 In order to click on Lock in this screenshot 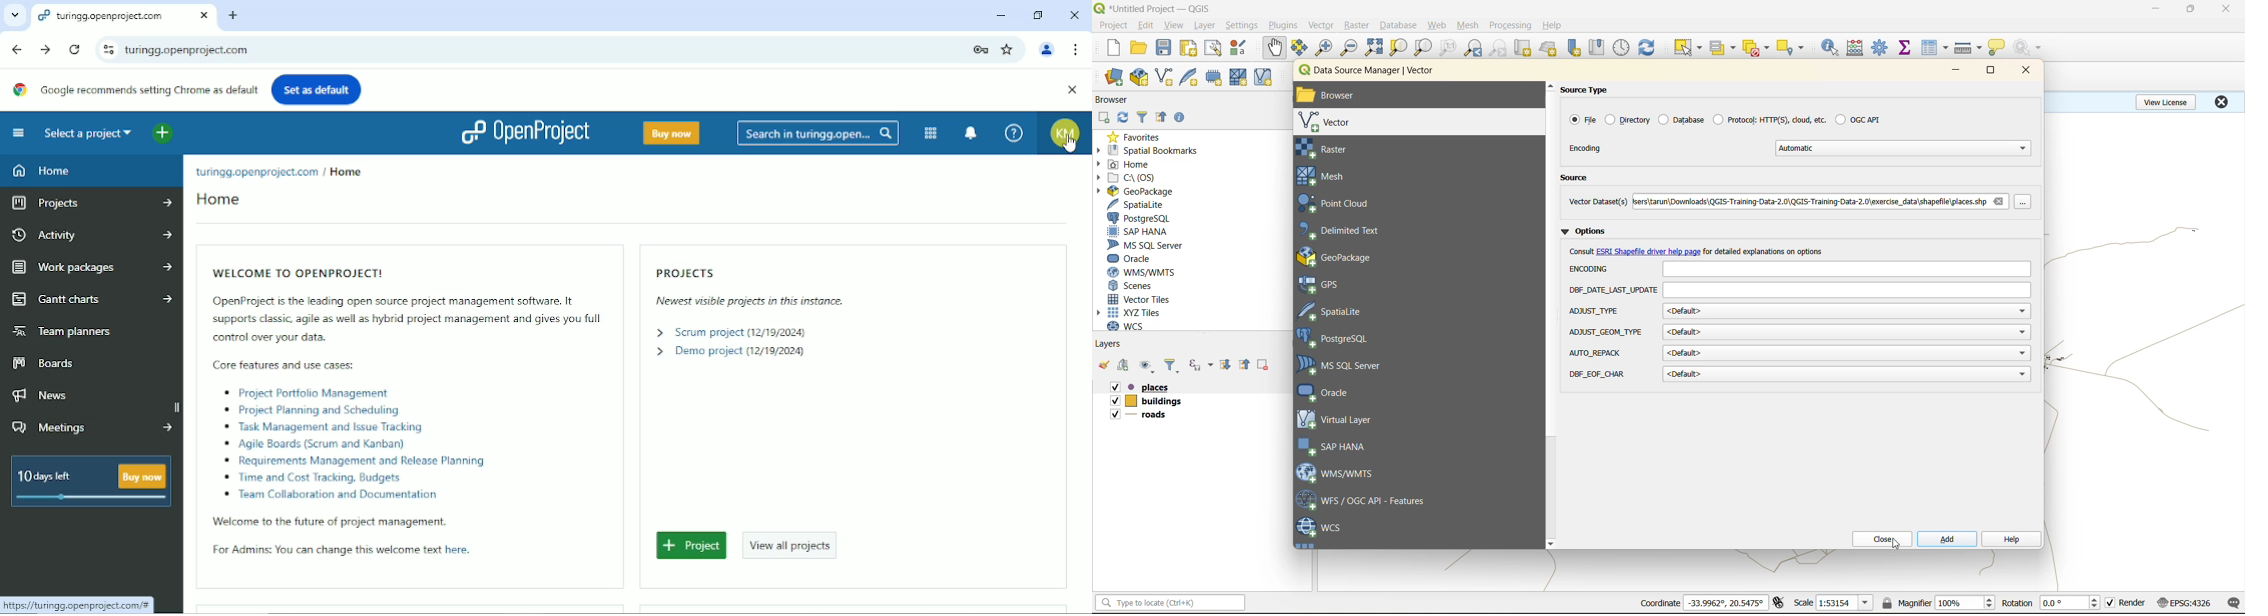, I will do `click(980, 48)`.